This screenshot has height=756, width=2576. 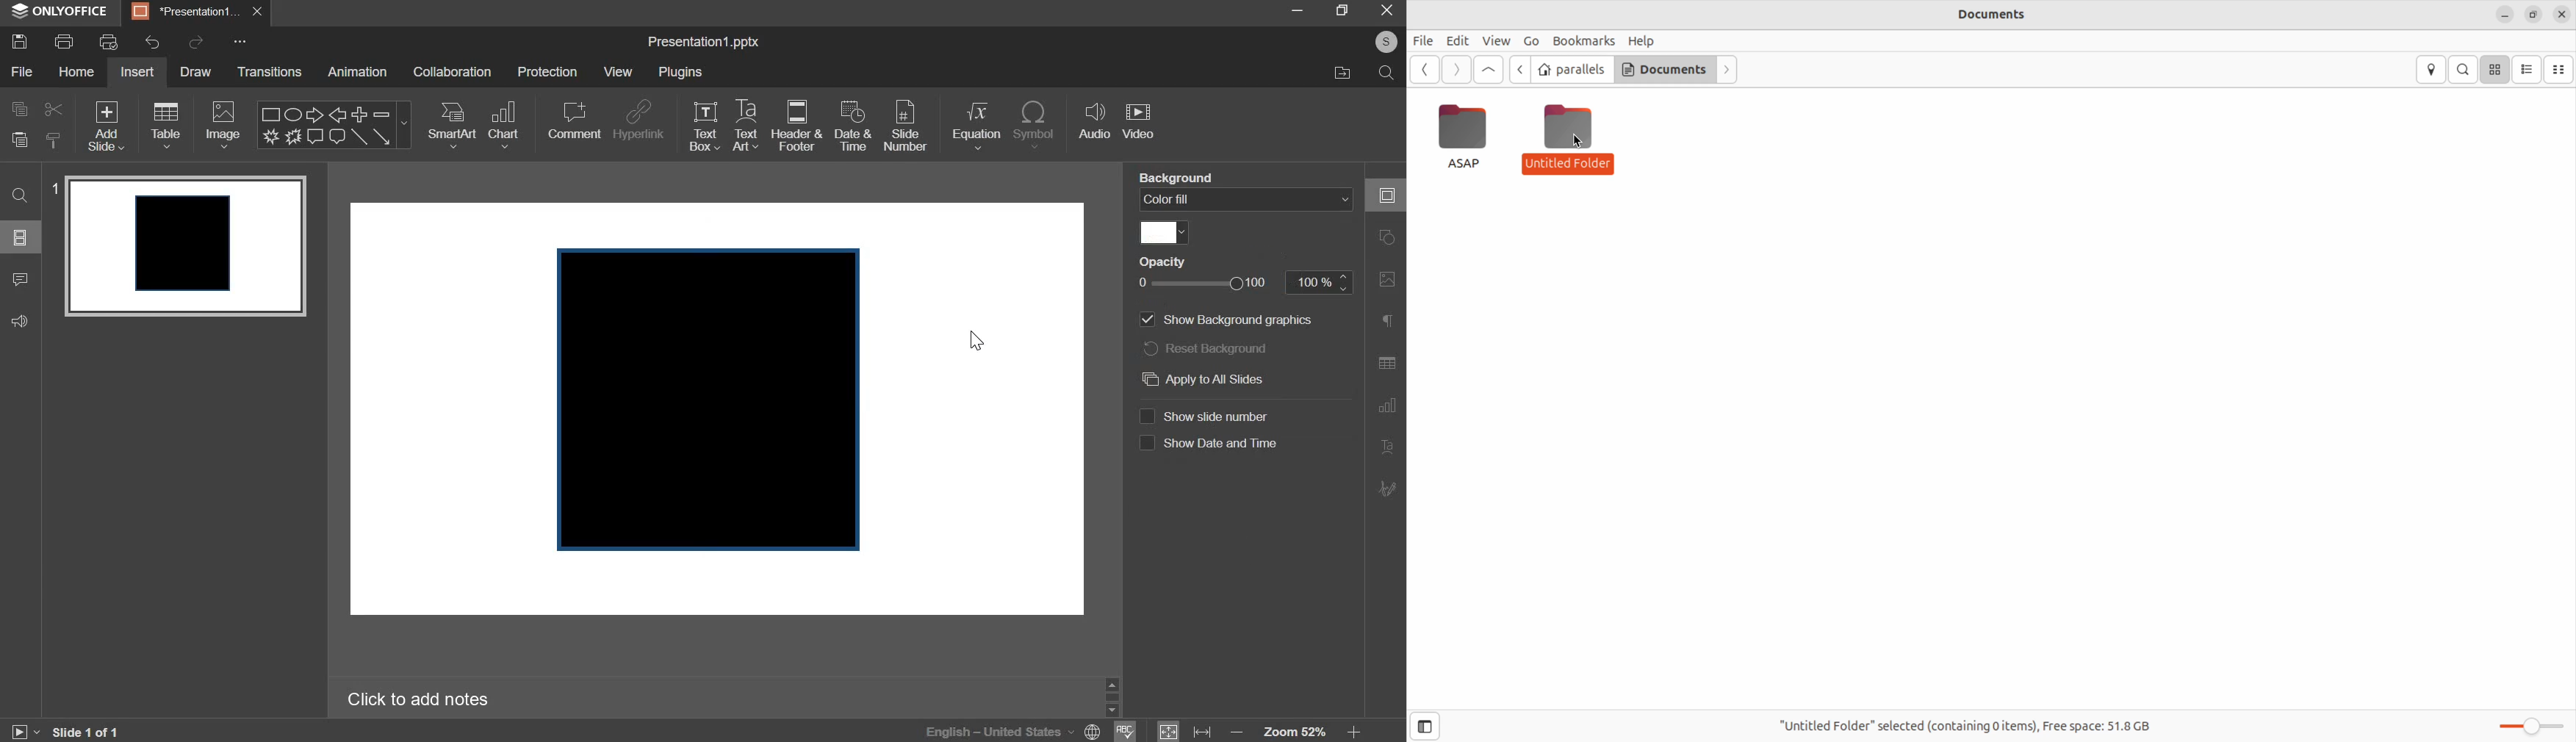 What do you see at coordinates (1138, 120) in the screenshot?
I see `video` at bounding box center [1138, 120].